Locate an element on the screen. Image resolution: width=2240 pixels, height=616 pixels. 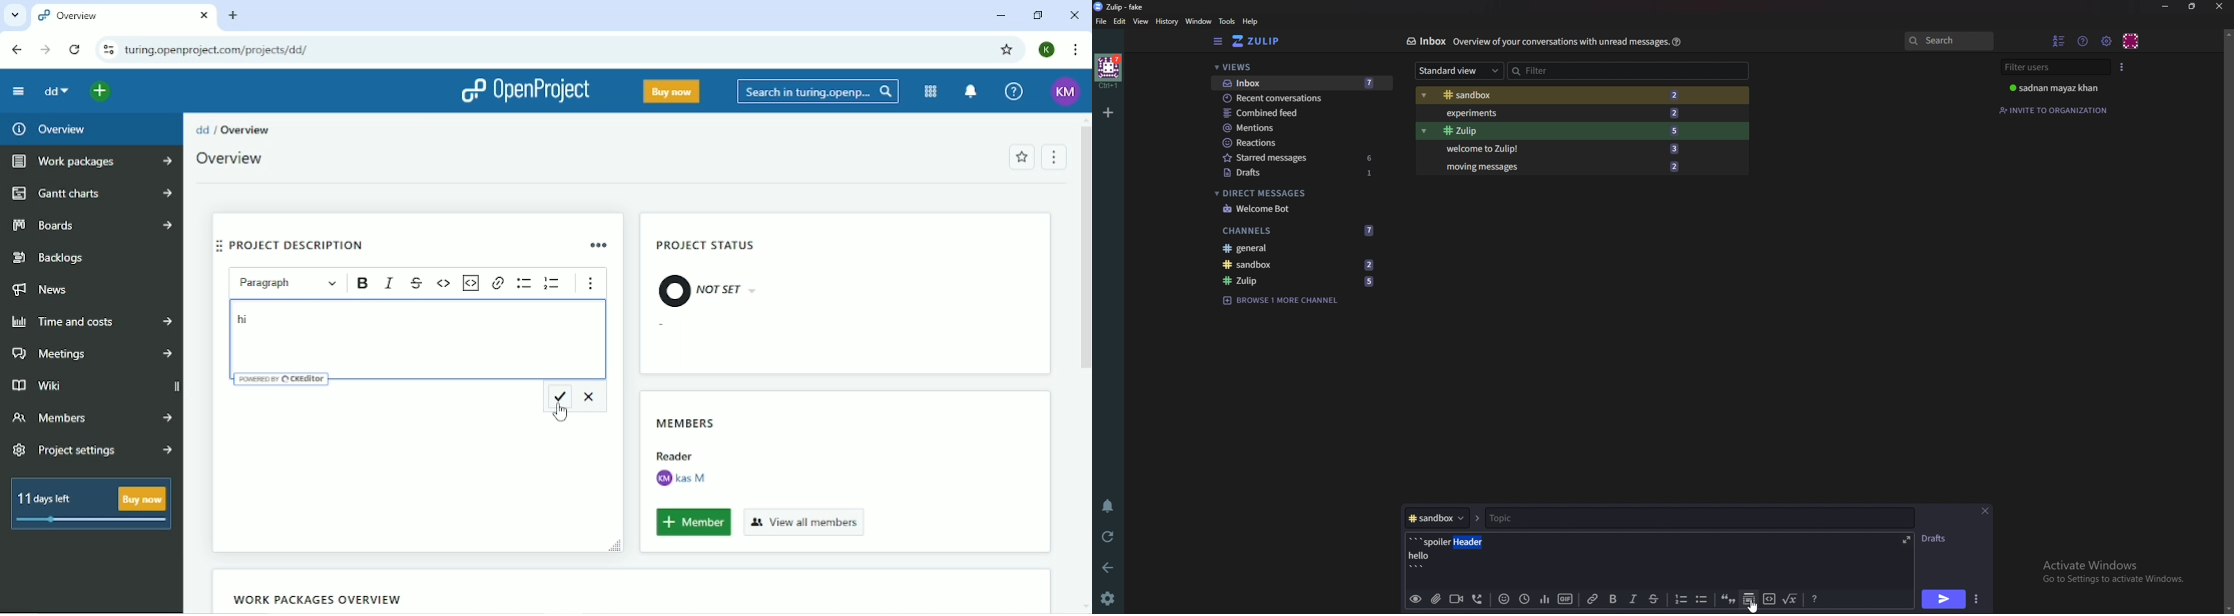
Overwiew is located at coordinates (236, 159).